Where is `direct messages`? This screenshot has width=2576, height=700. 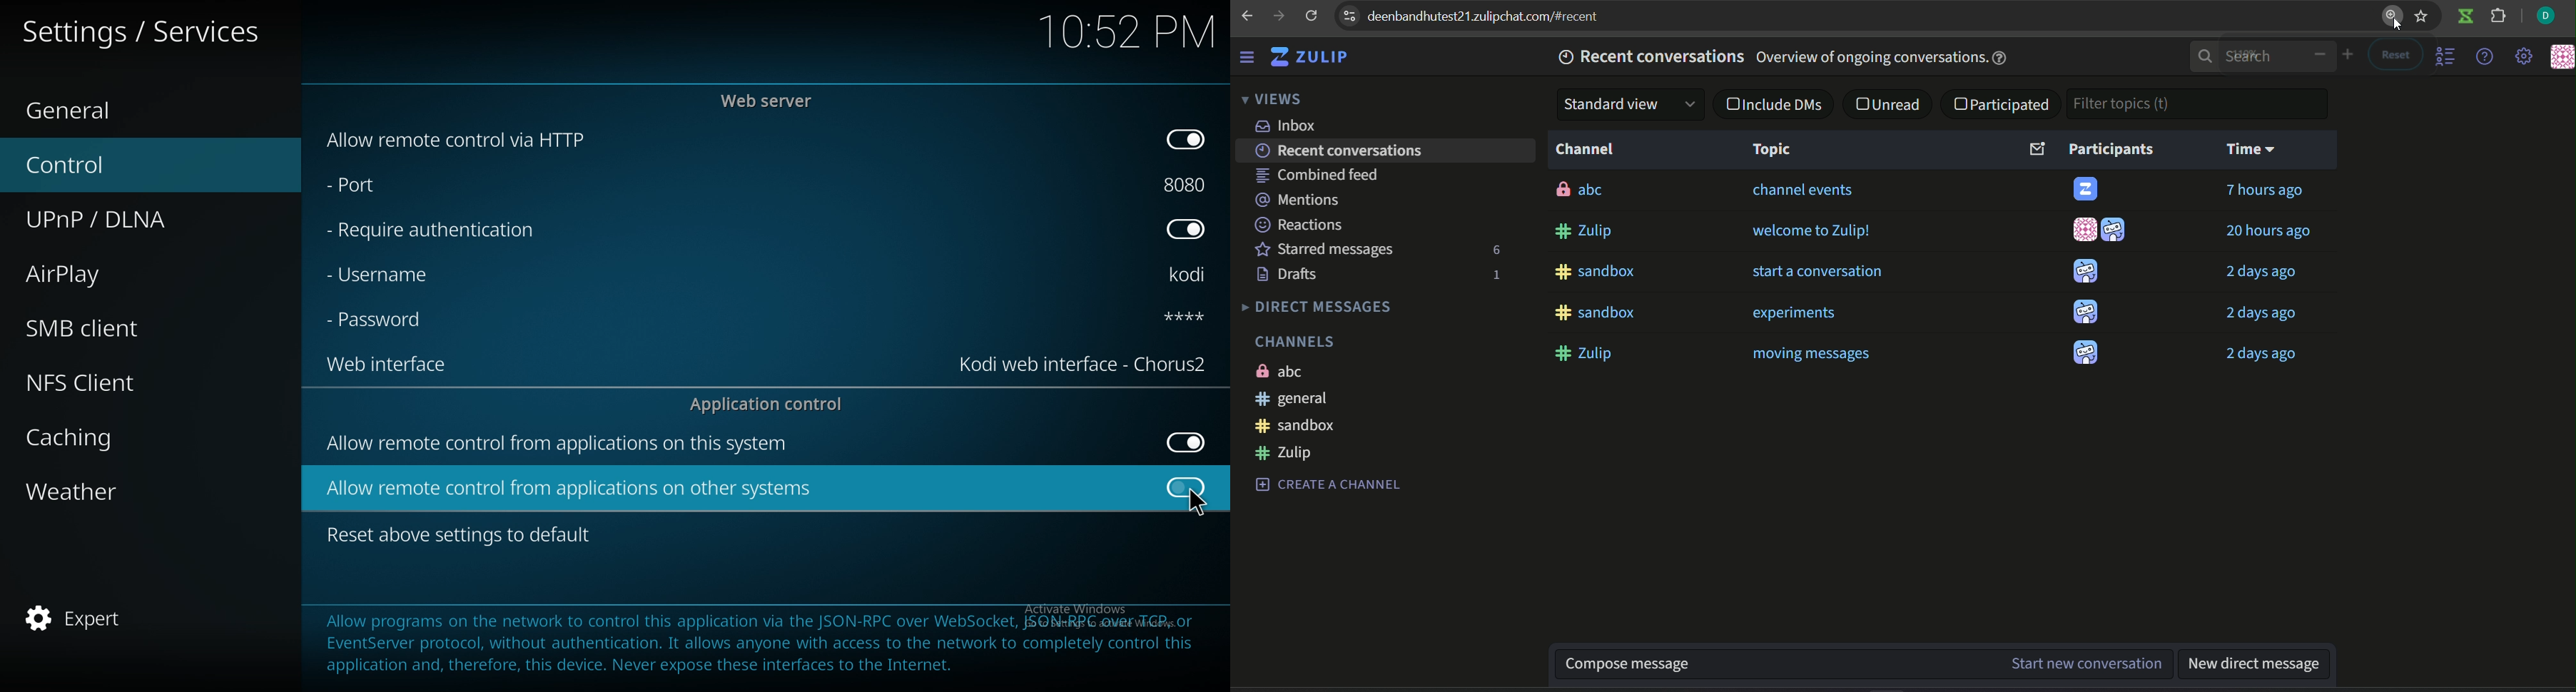 direct messages is located at coordinates (1316, 308).